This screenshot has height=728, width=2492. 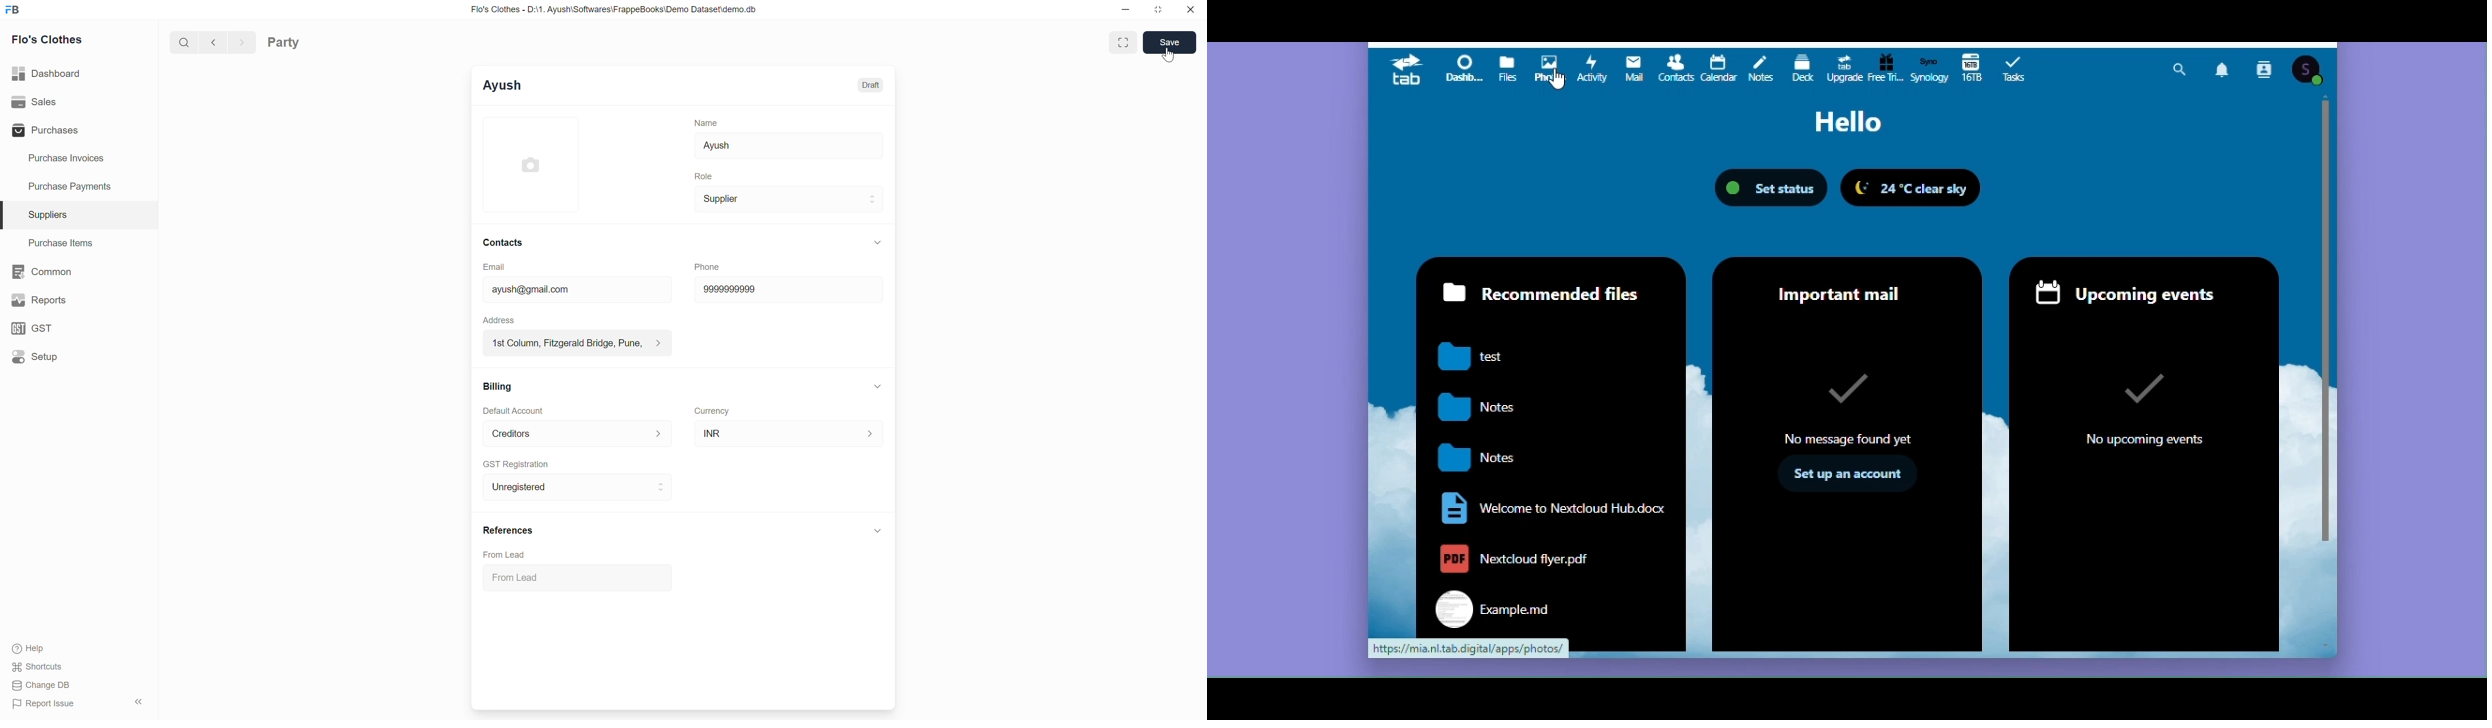 I want to click on Supplier, so click(x=789, y=199).